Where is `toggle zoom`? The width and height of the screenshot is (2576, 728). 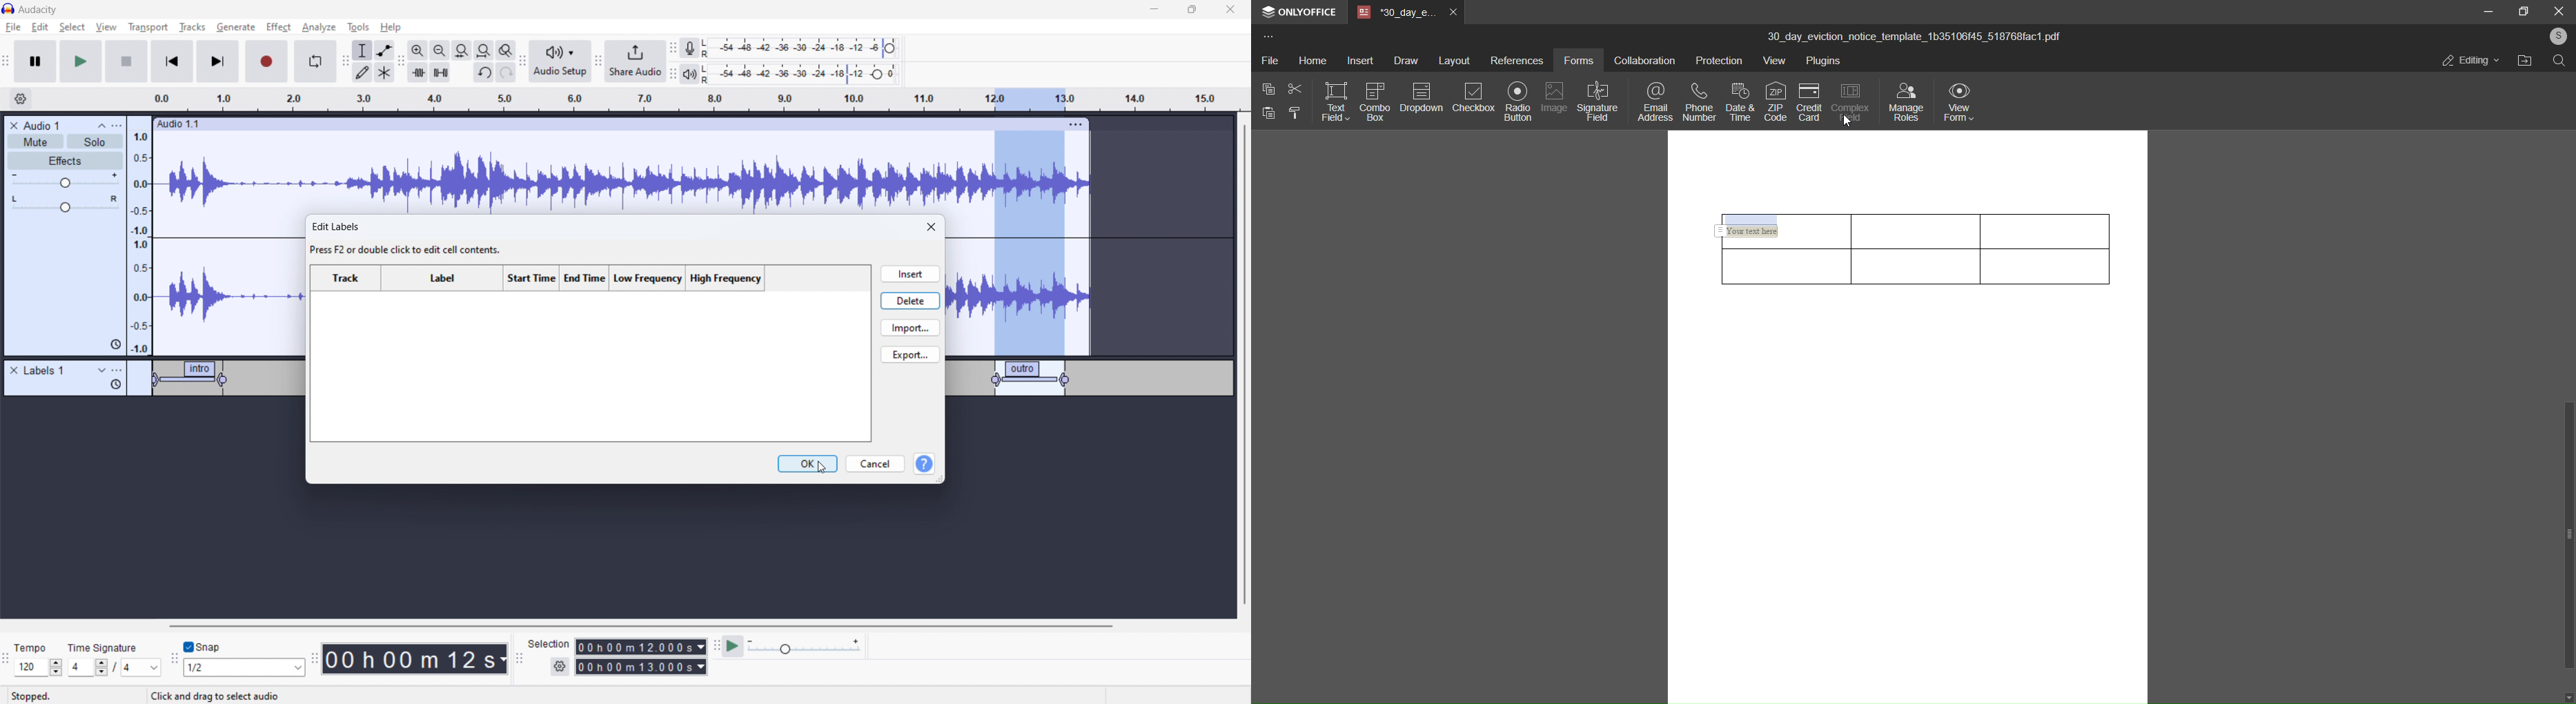
toggle zoom is located at coordinates (506, 50).